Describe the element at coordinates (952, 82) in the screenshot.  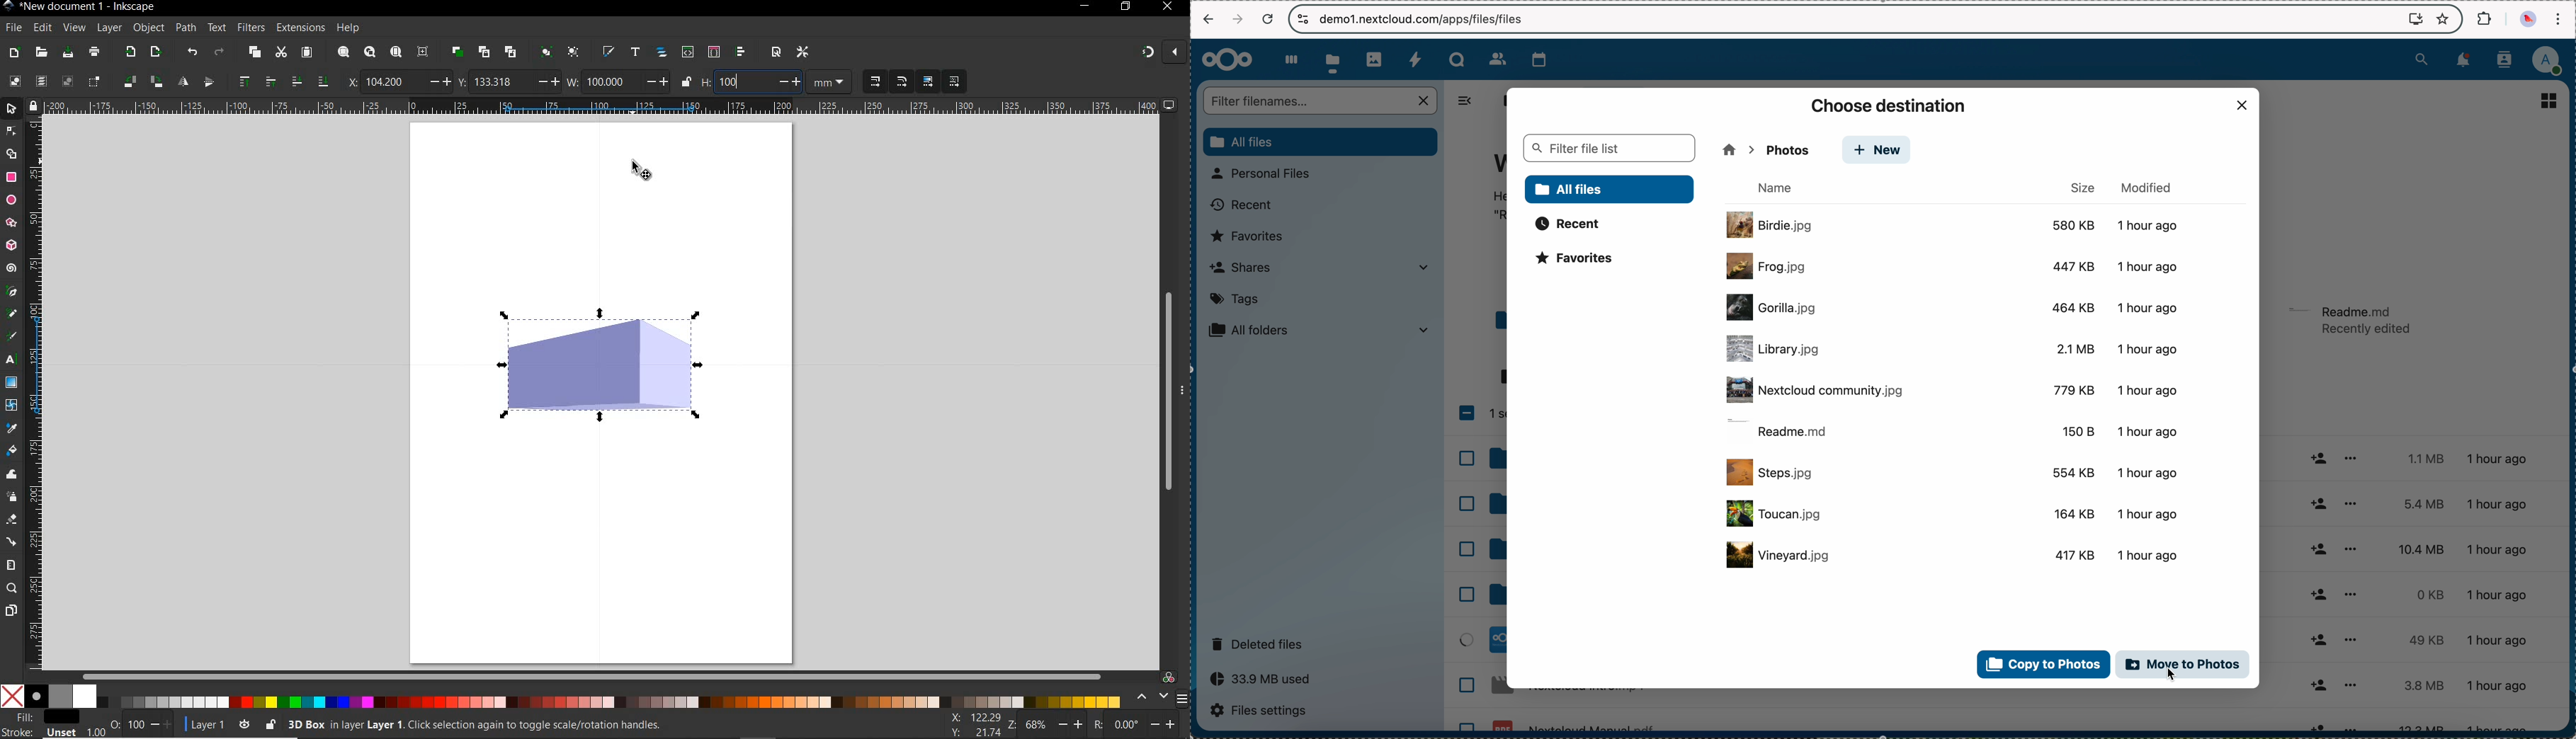
I see `move patterns` at that location.